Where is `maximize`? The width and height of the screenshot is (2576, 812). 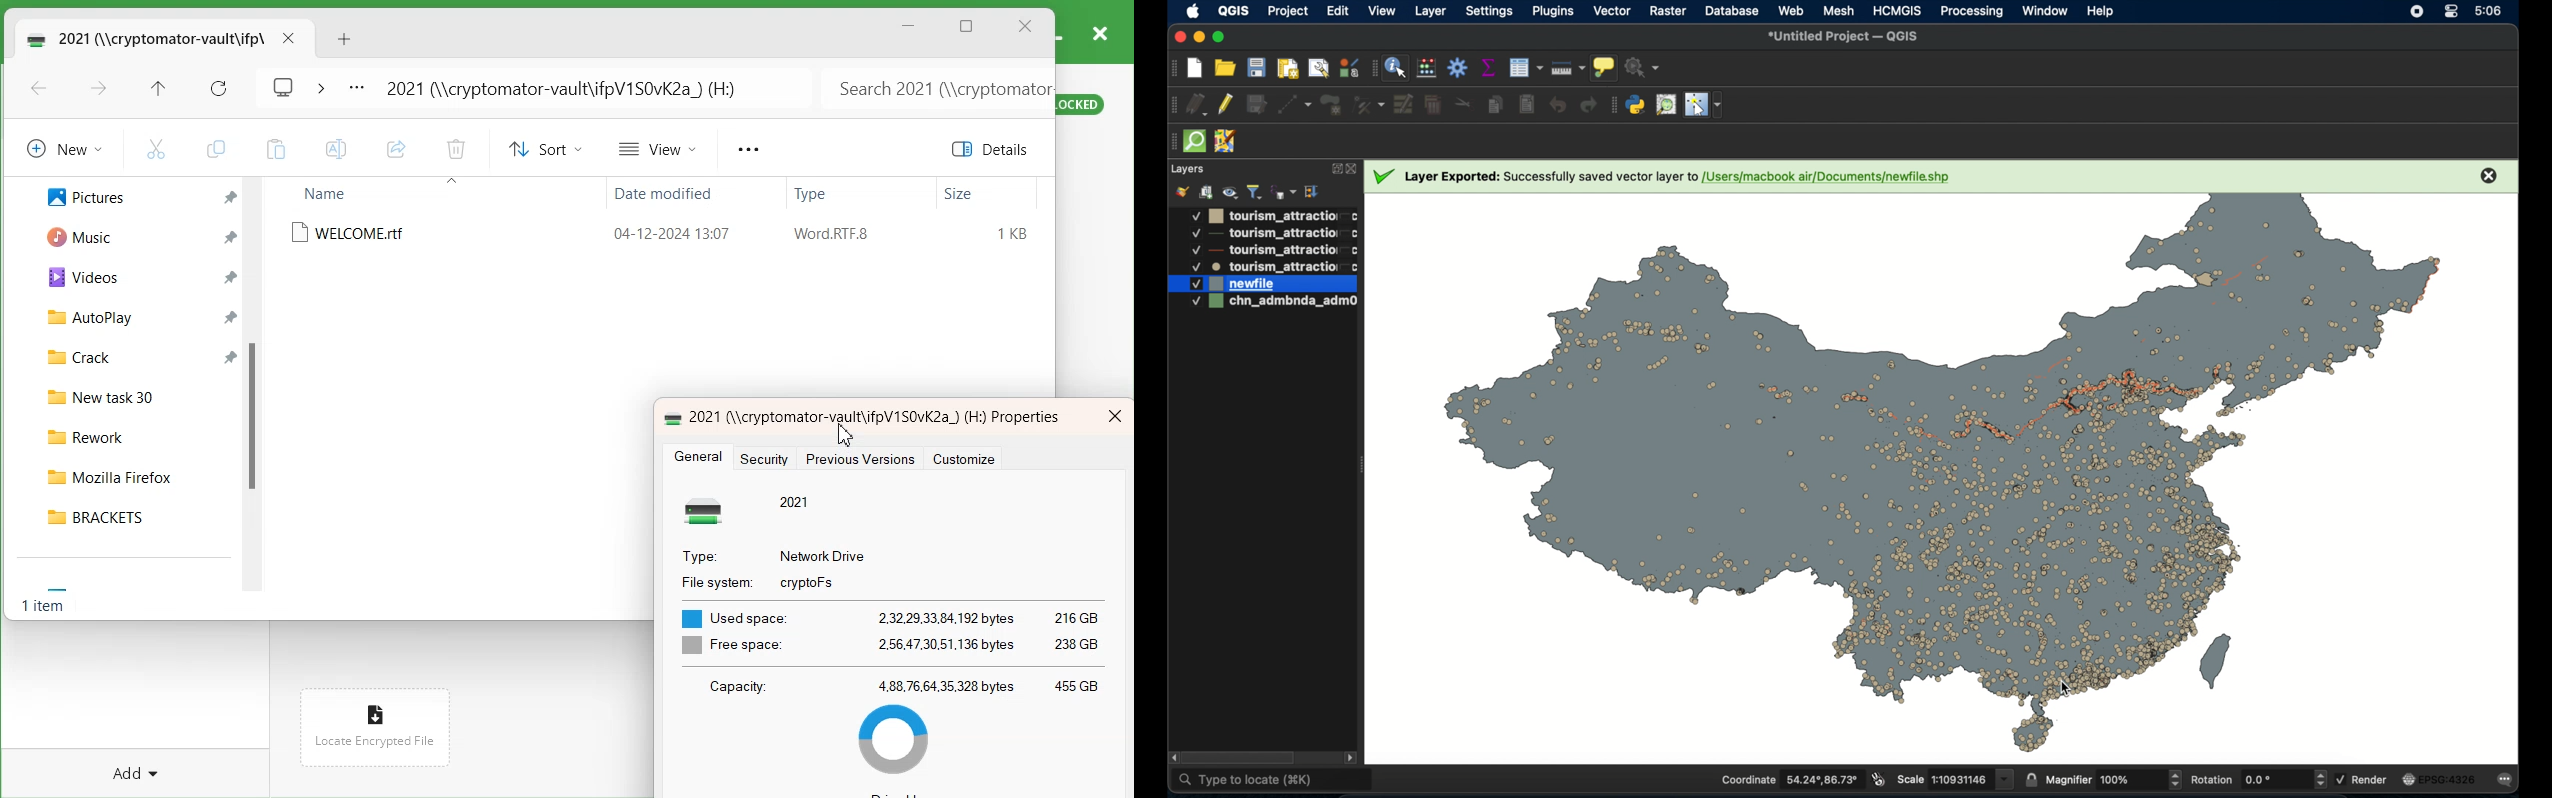 maximize is located at coordinates (1222, 36).